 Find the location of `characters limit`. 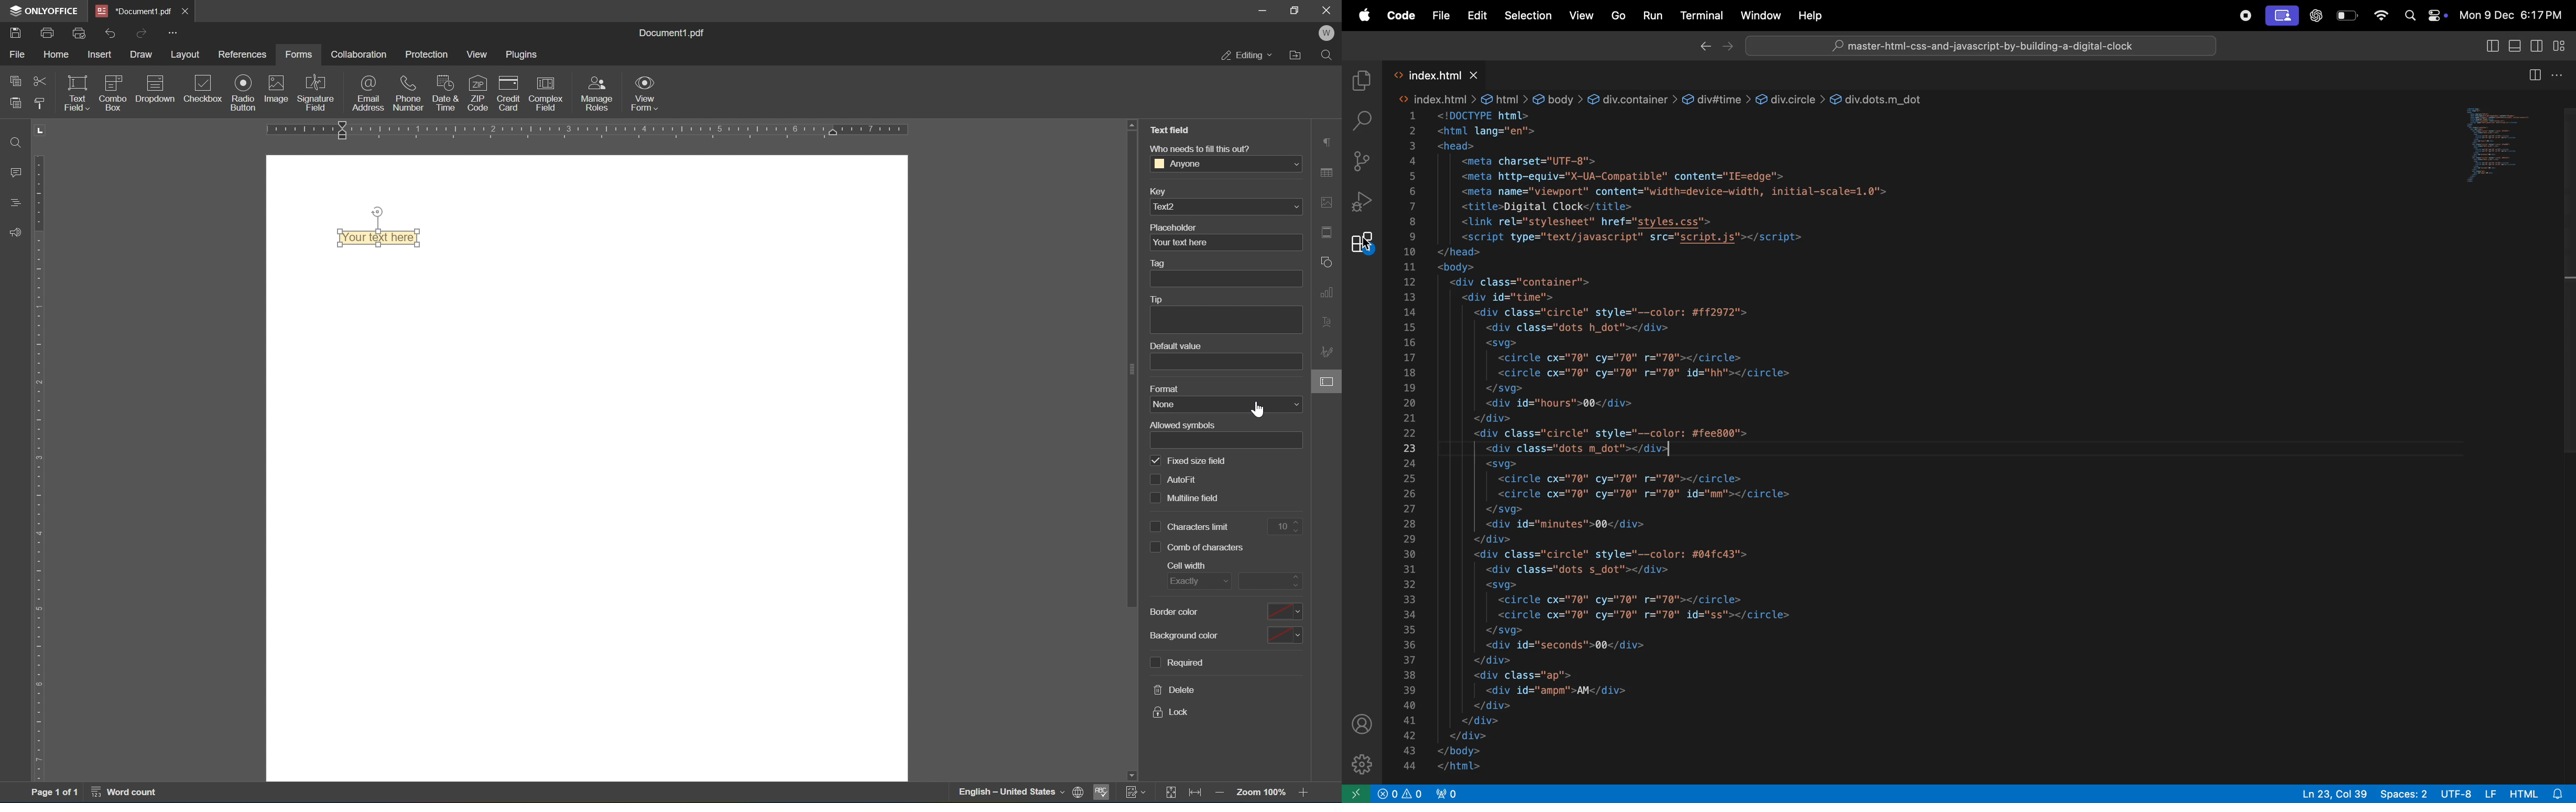

characters limit is located at coordinates (1186, 526).